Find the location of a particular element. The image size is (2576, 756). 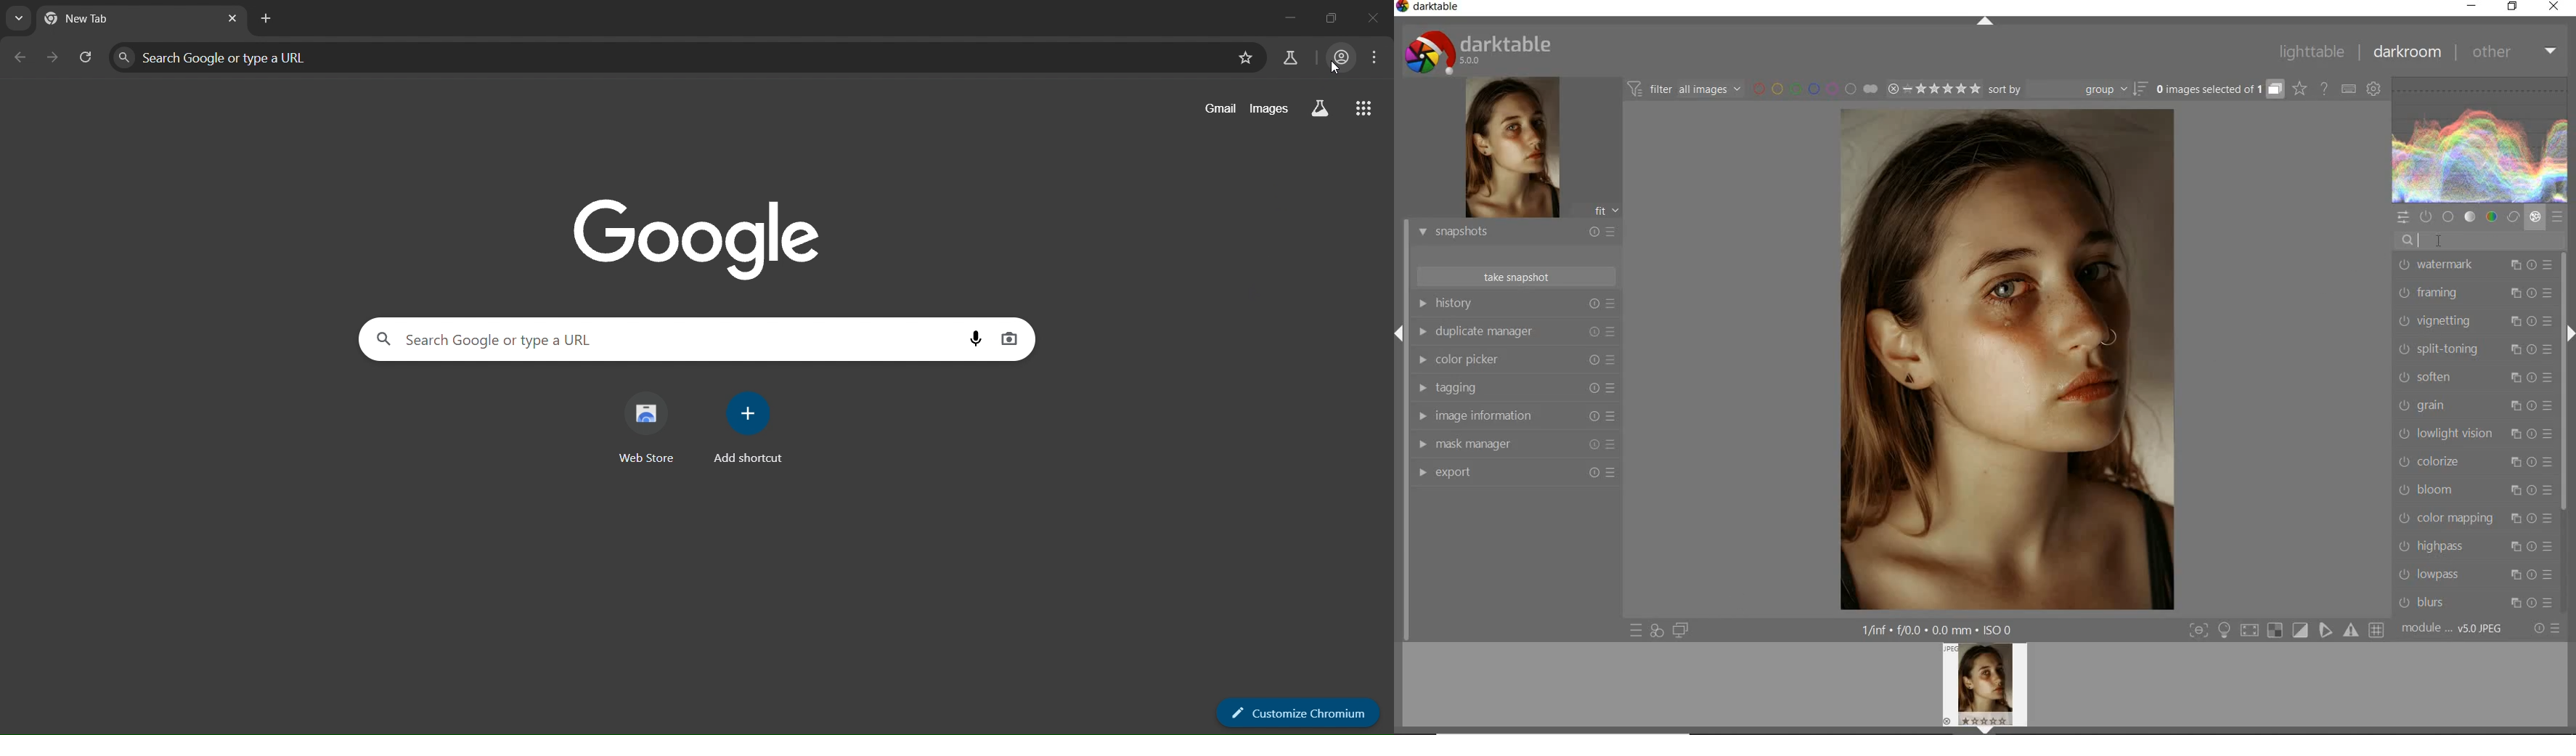

close is located at coordinates (1377, 18).